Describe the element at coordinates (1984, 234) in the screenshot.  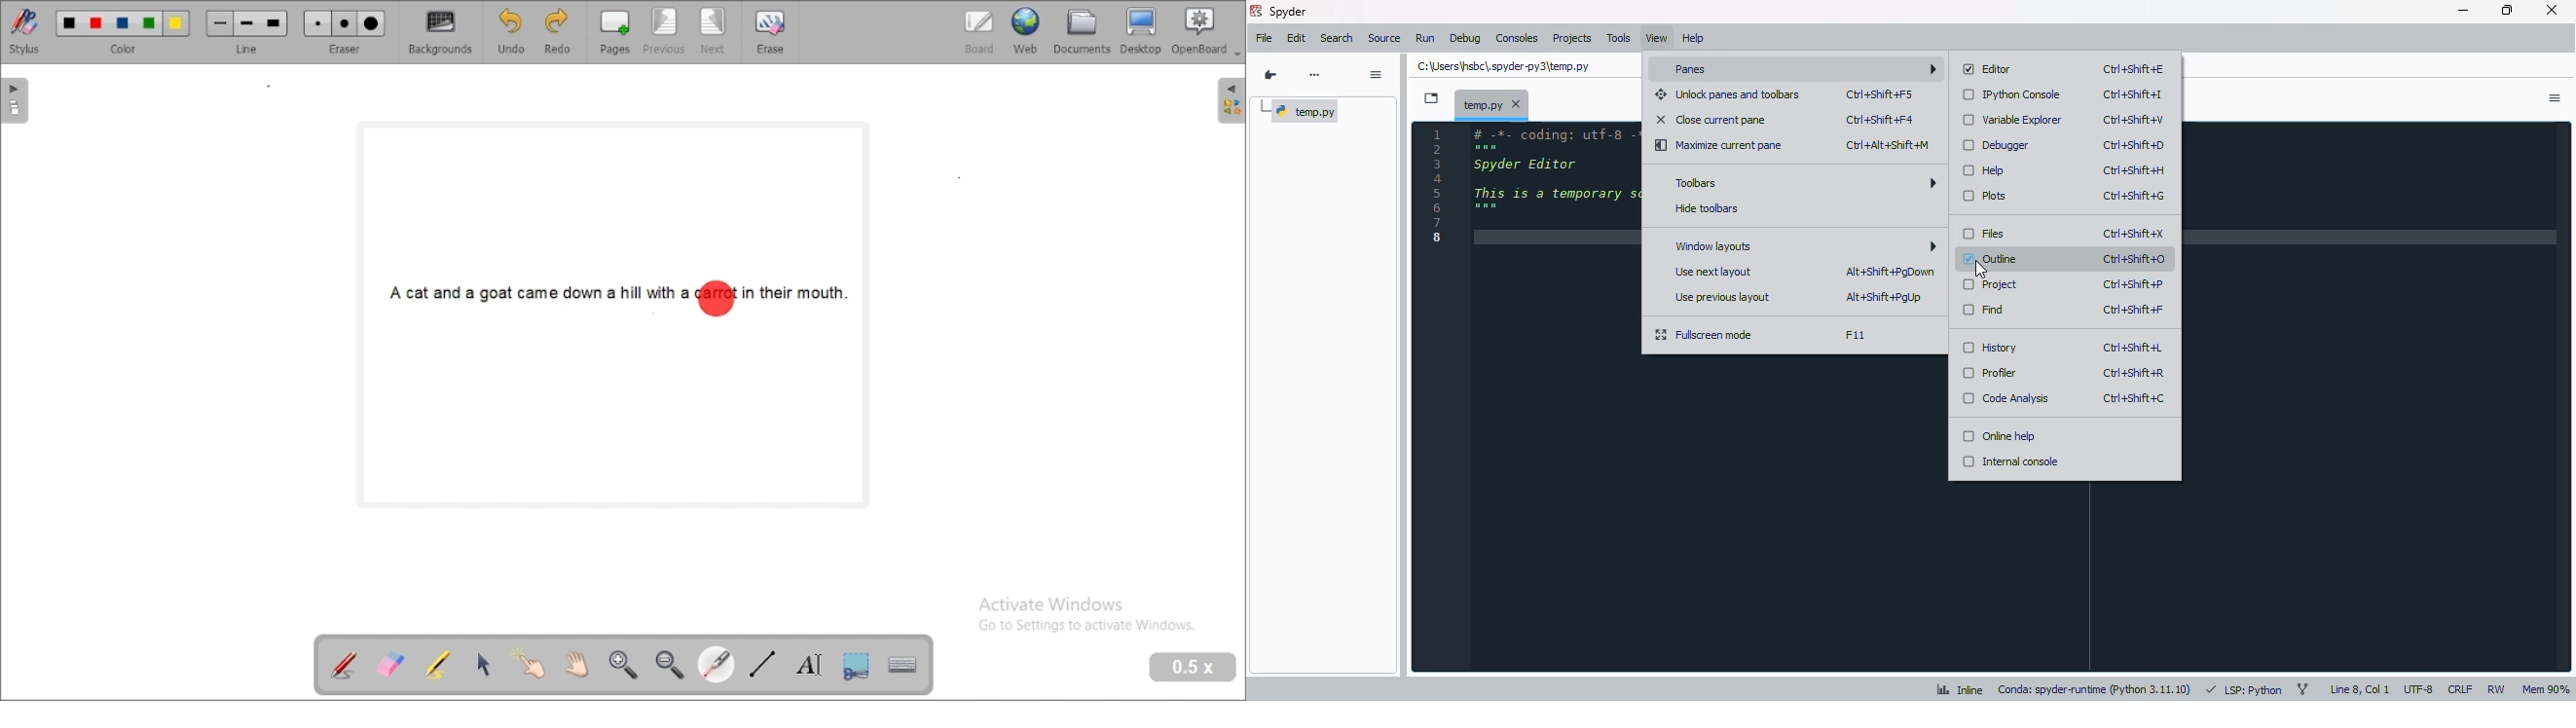
I see `files` at that location.